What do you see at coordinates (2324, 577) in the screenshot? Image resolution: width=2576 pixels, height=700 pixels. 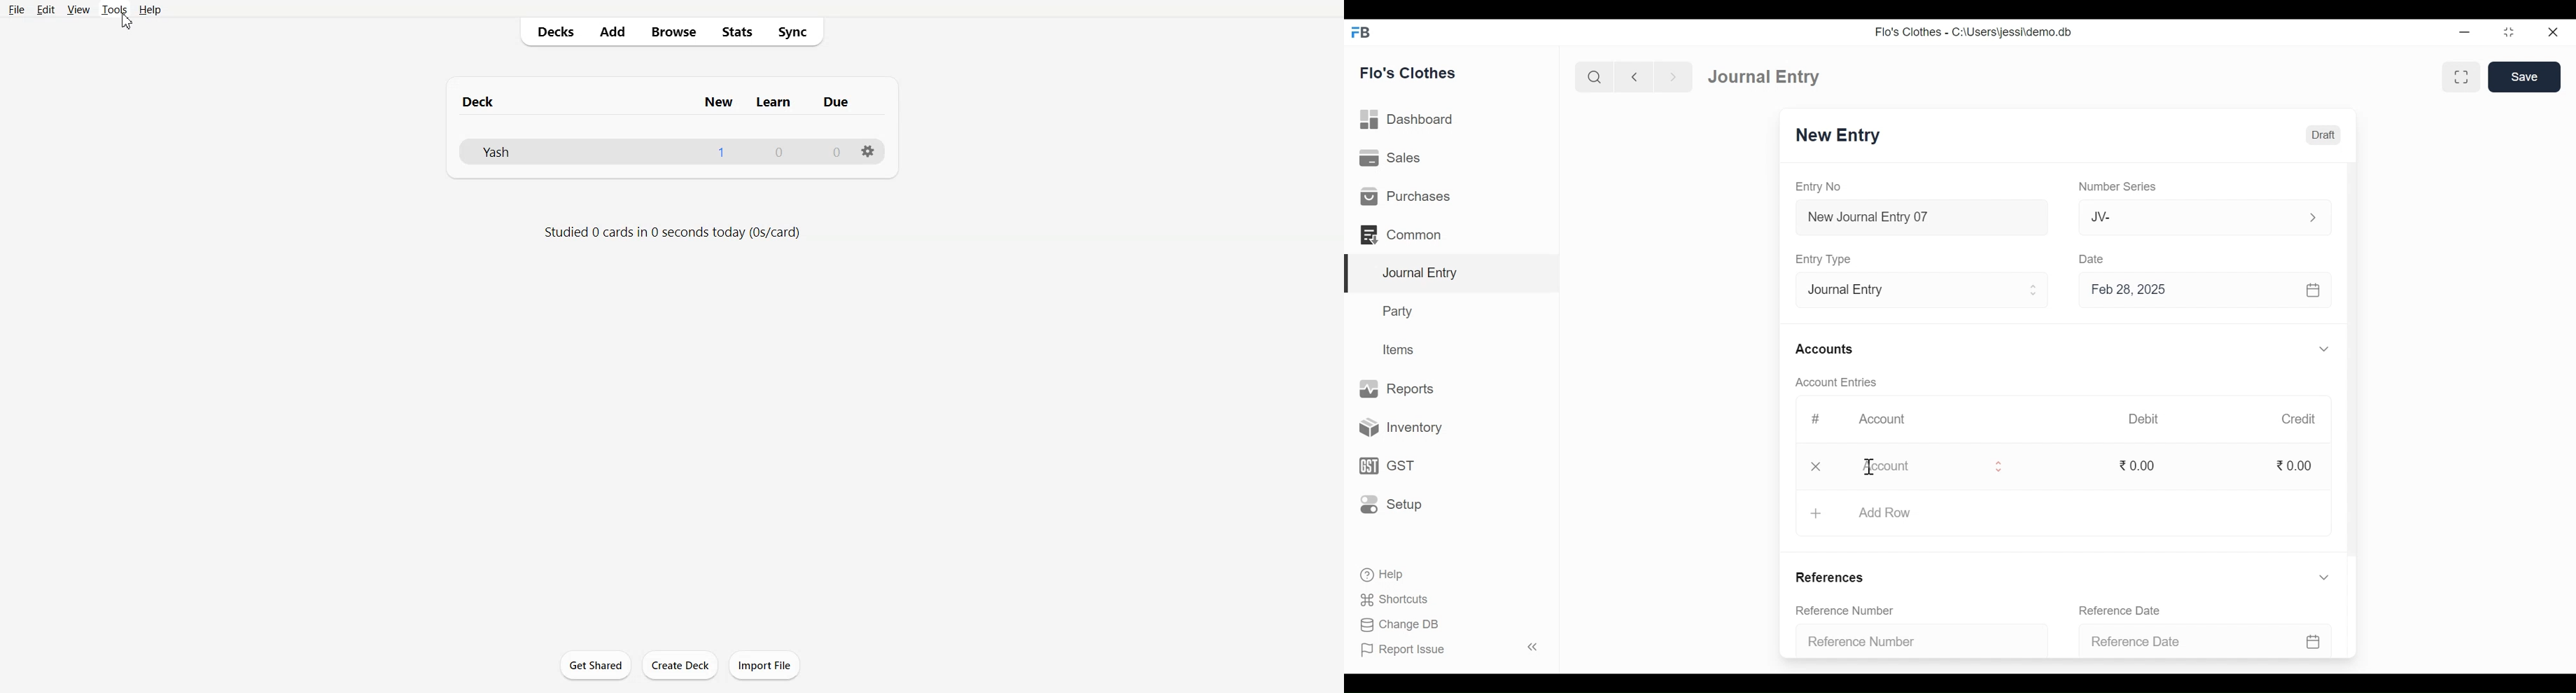 I see `Expand` at bounding box center [2324, 577].